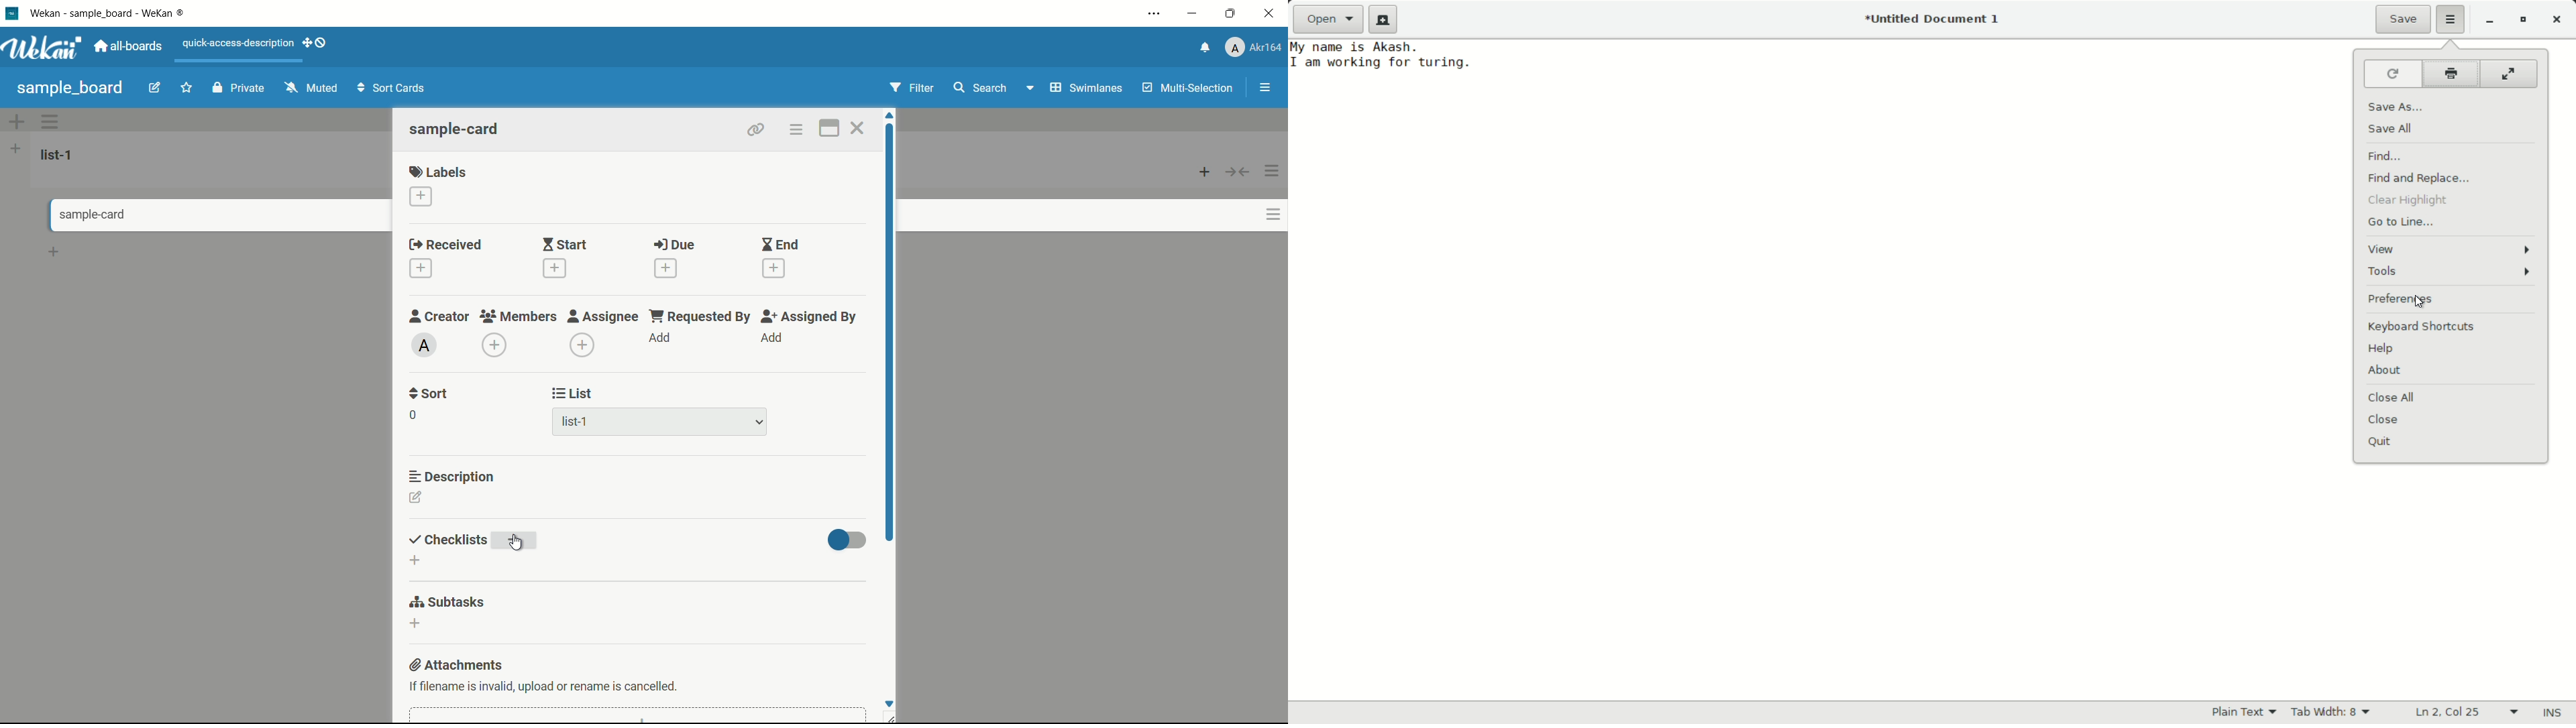  What do you see at coordinates (1085, 88) in the screenshot?
I see `swimlanes` at bounding box center [1085, 88].